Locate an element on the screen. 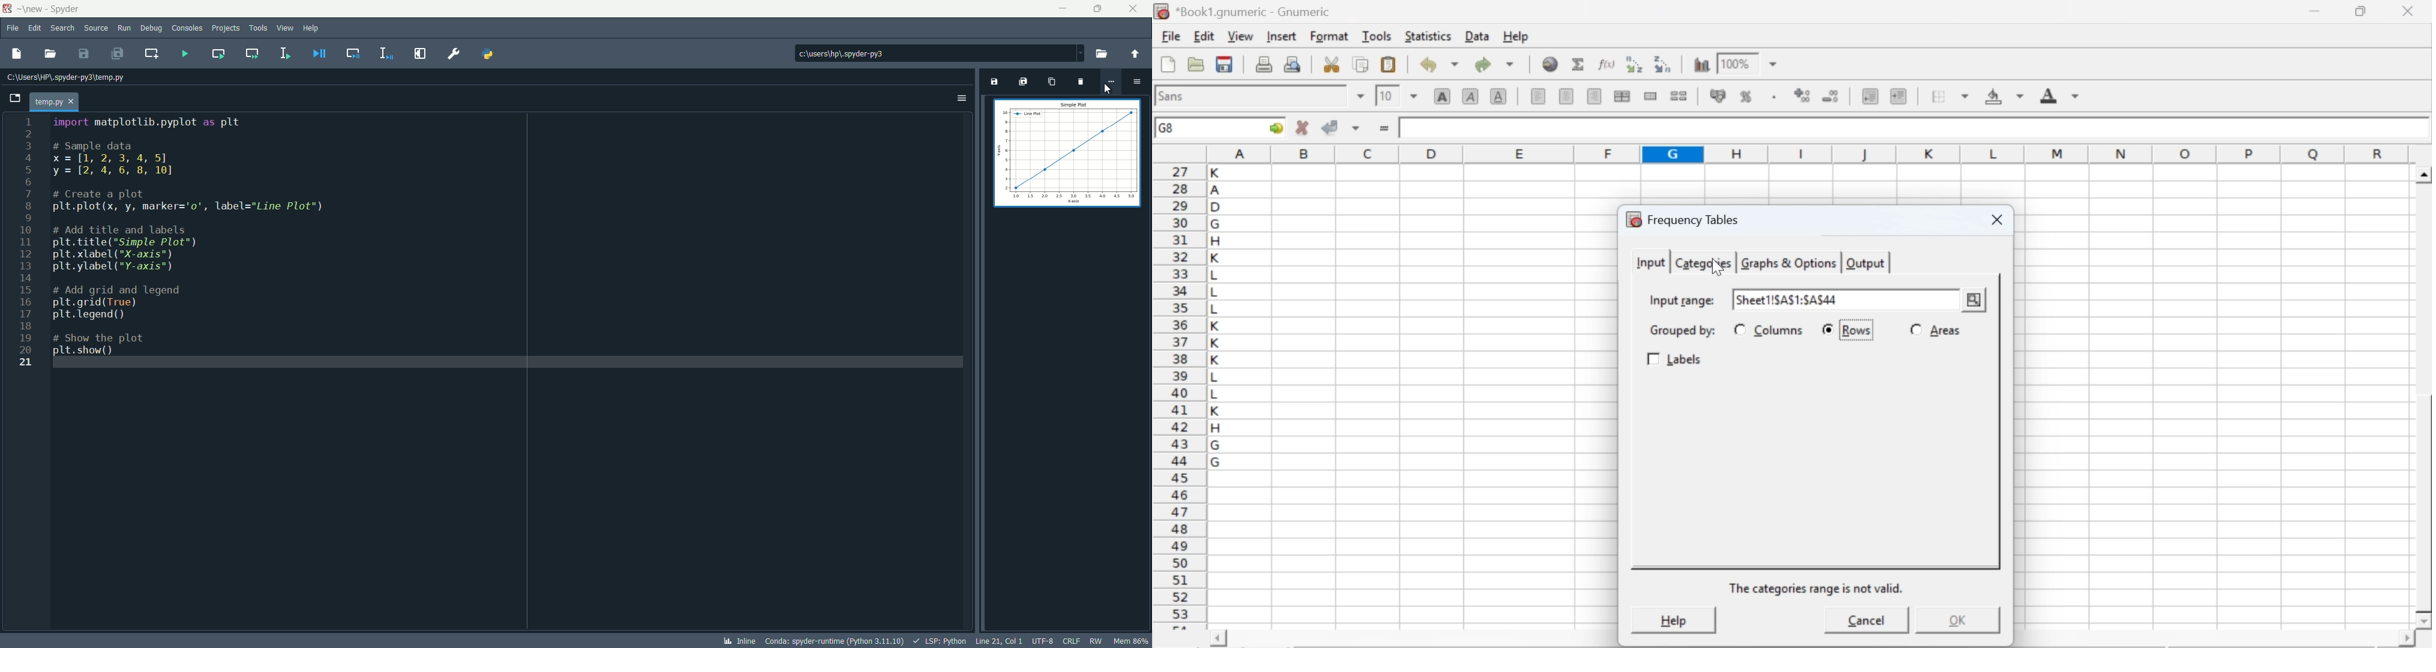 The height and width of the screenshot is (672, 2436). maximize current pane is located at coordinates (419, 53).